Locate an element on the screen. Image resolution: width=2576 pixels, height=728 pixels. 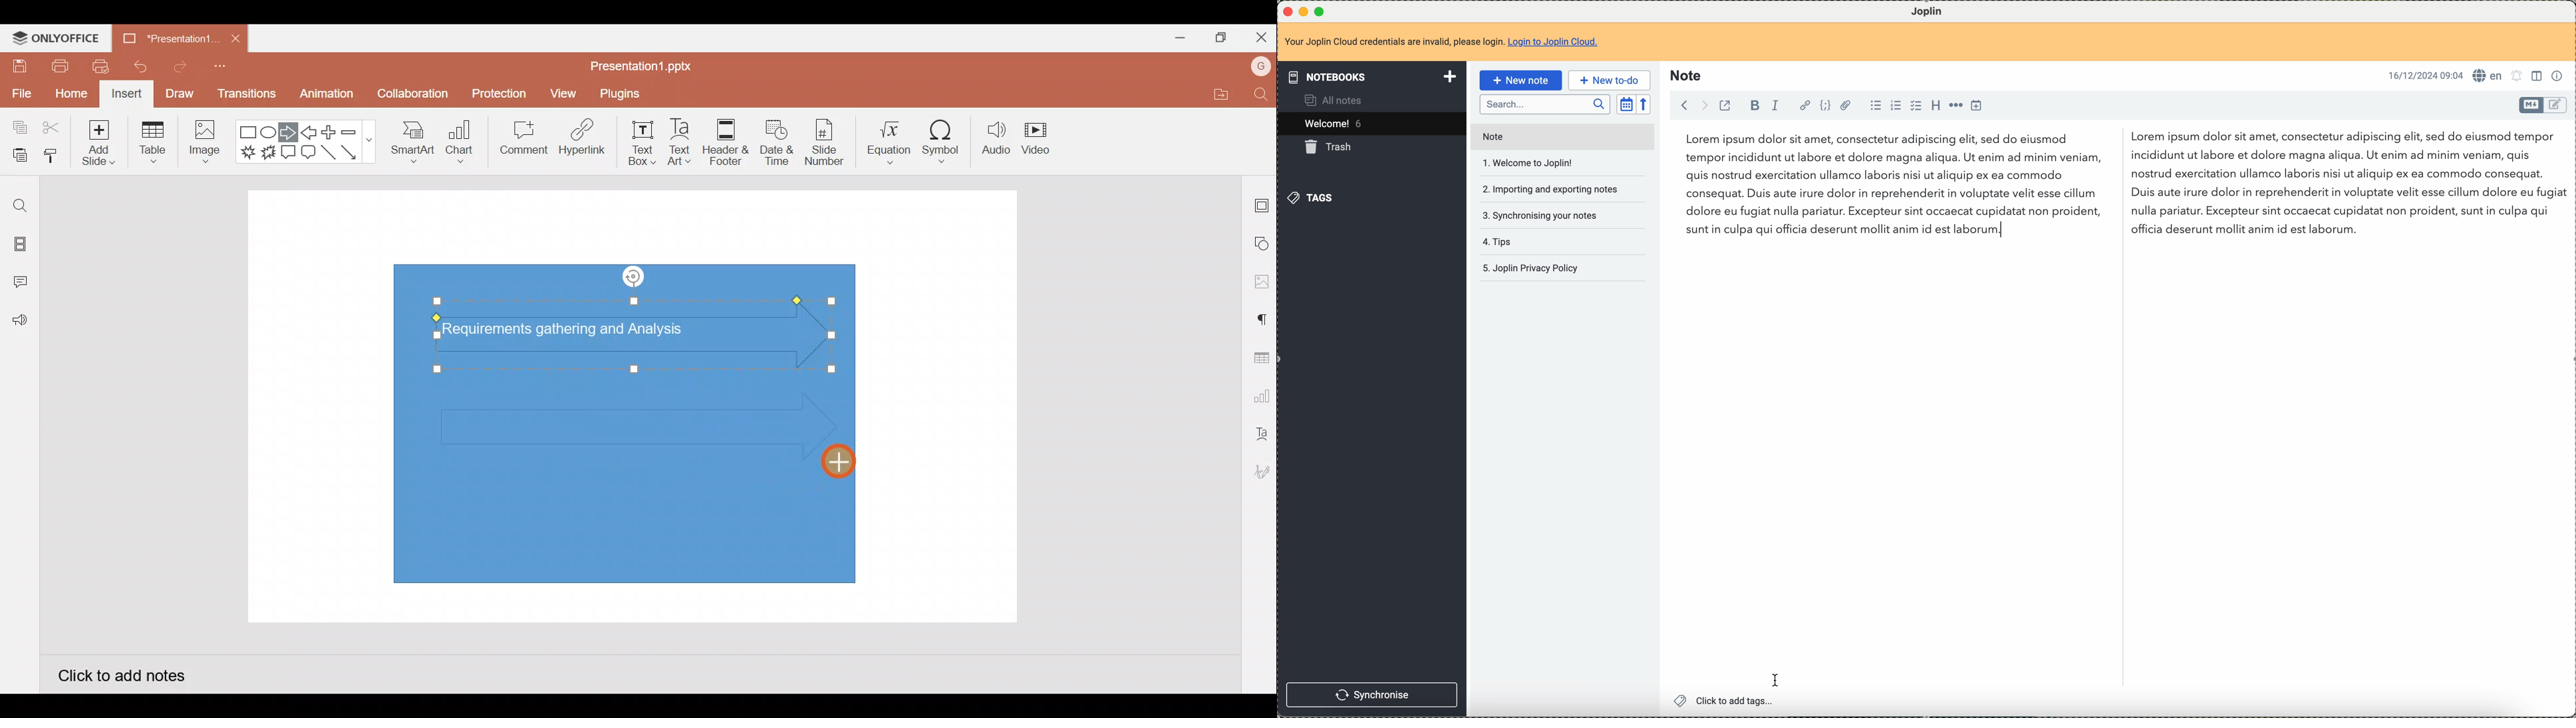
attach file is located at coordinates (1847, 105).